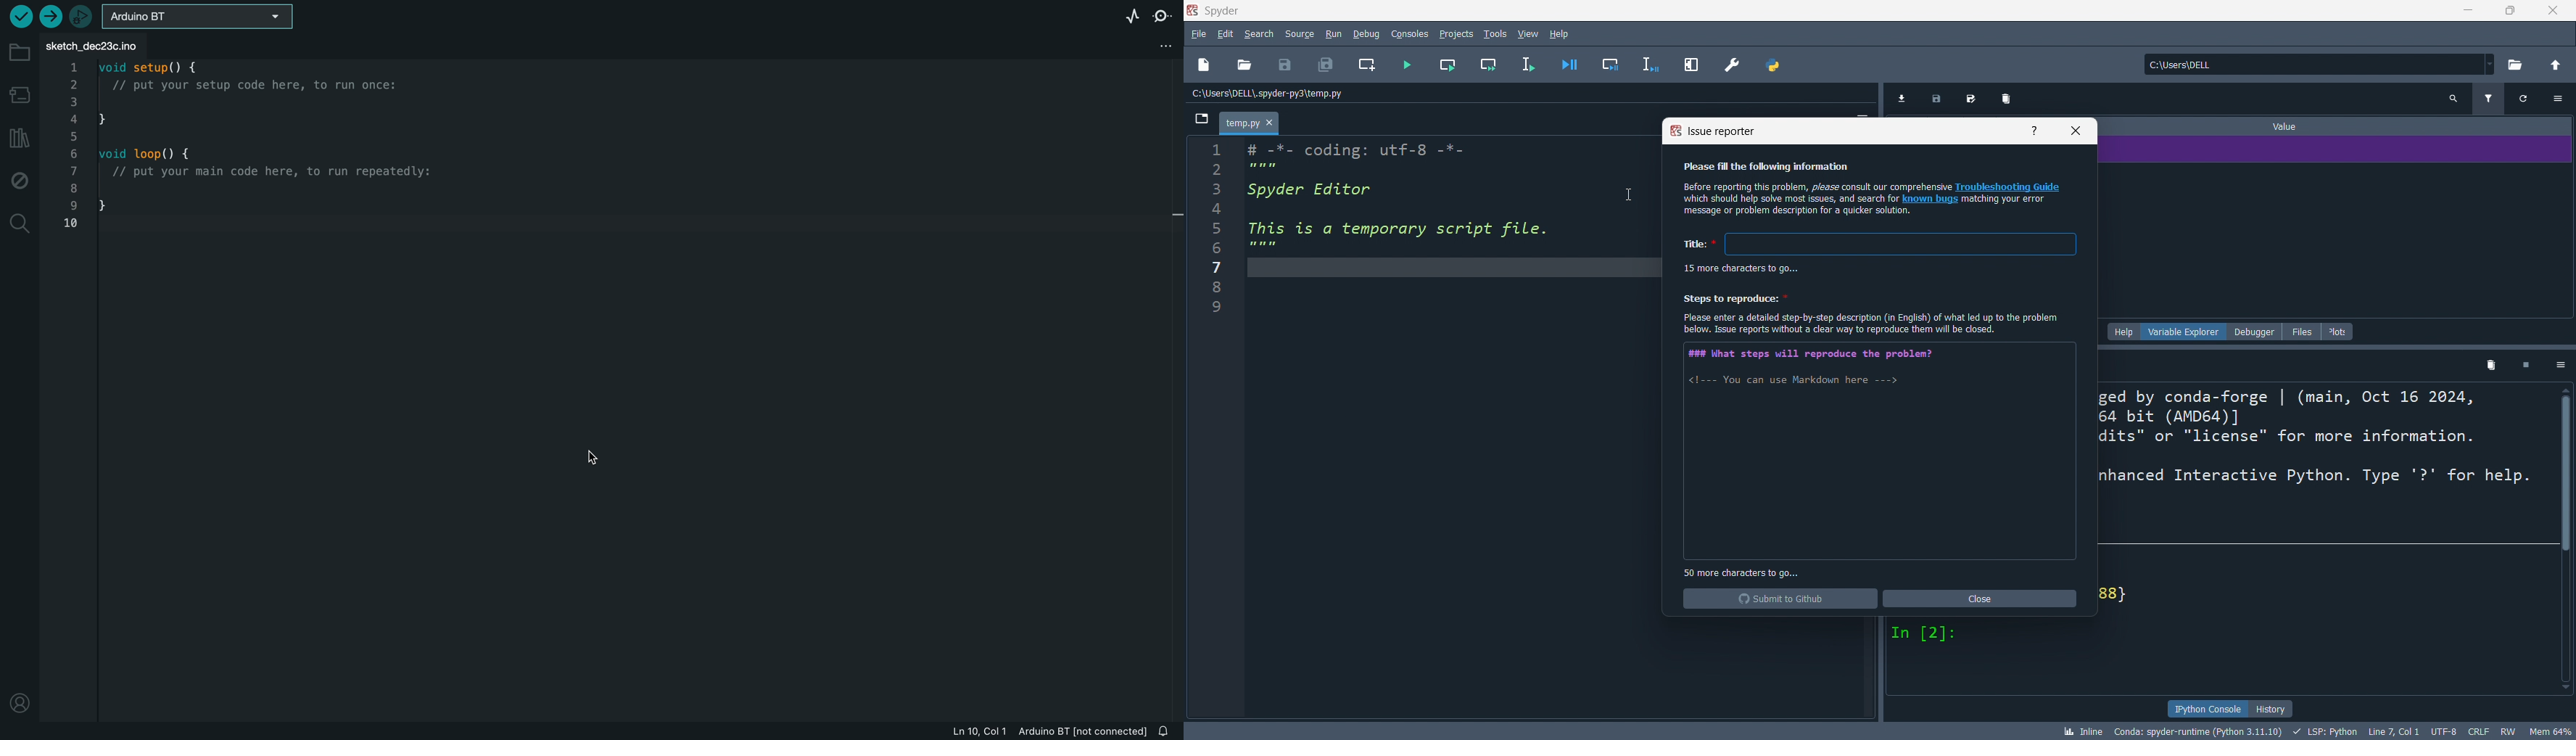  Describe the element at coordinates (2075, 131) in the screenshot. I see `close` at that location.